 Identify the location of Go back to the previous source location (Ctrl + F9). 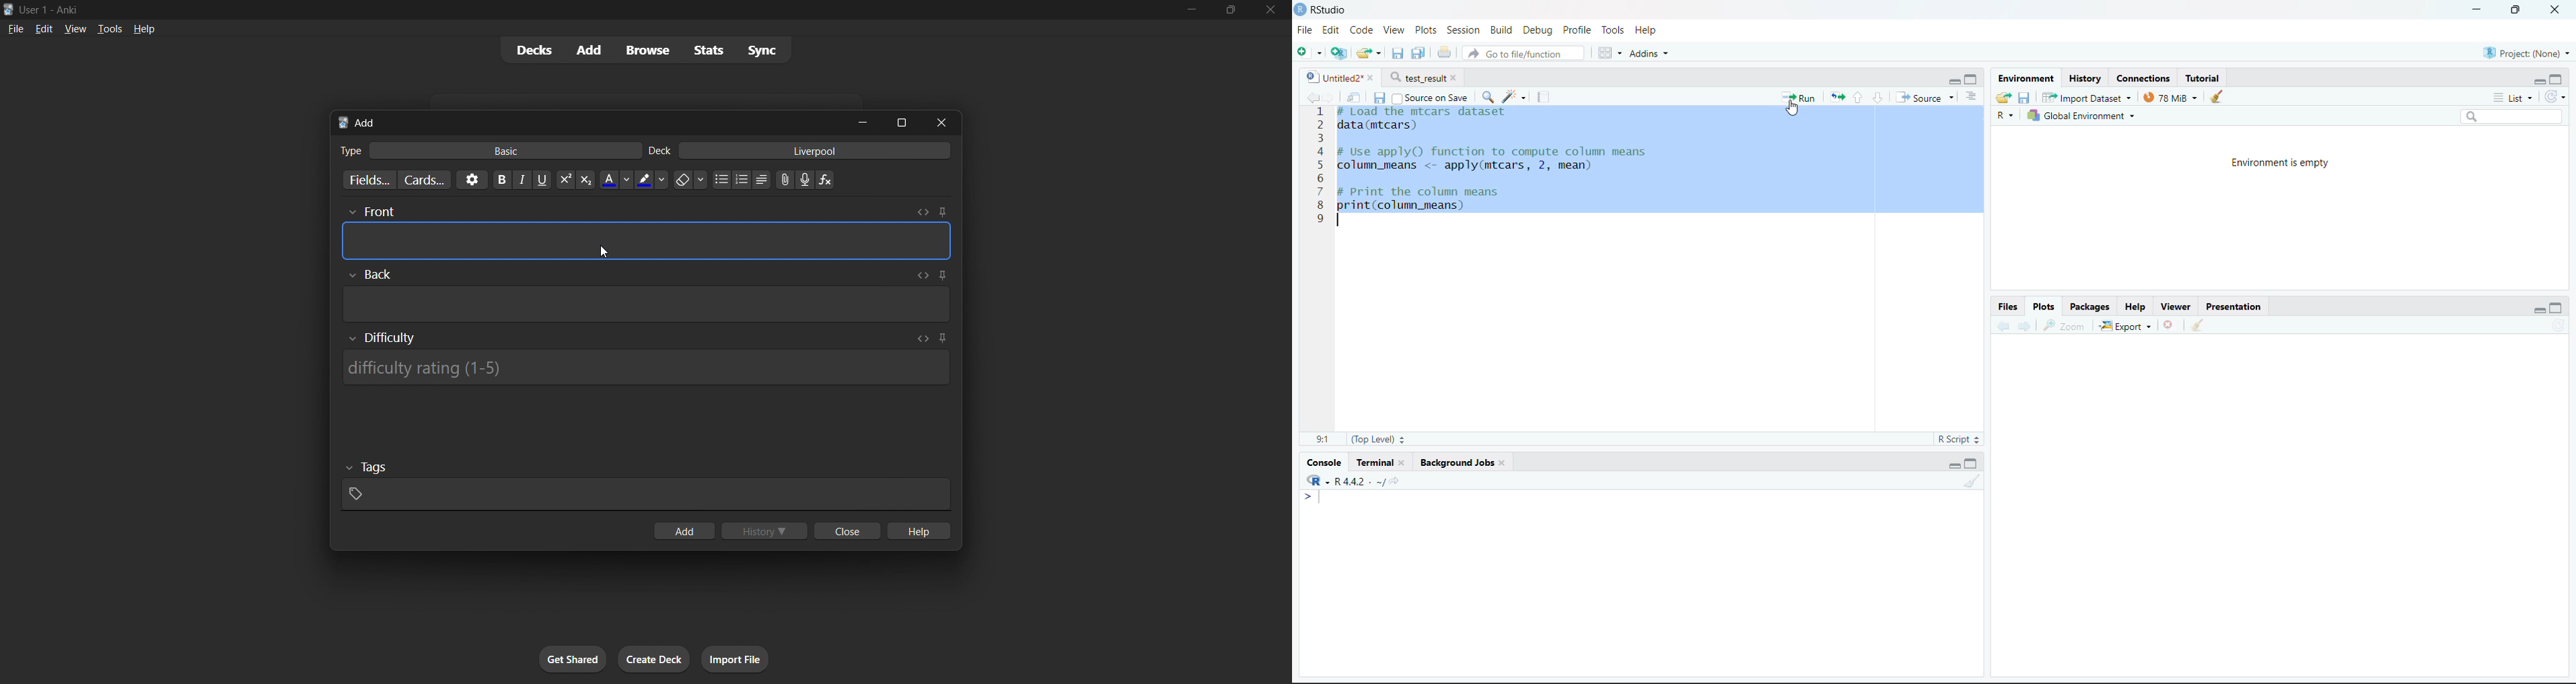
(2005, 325).